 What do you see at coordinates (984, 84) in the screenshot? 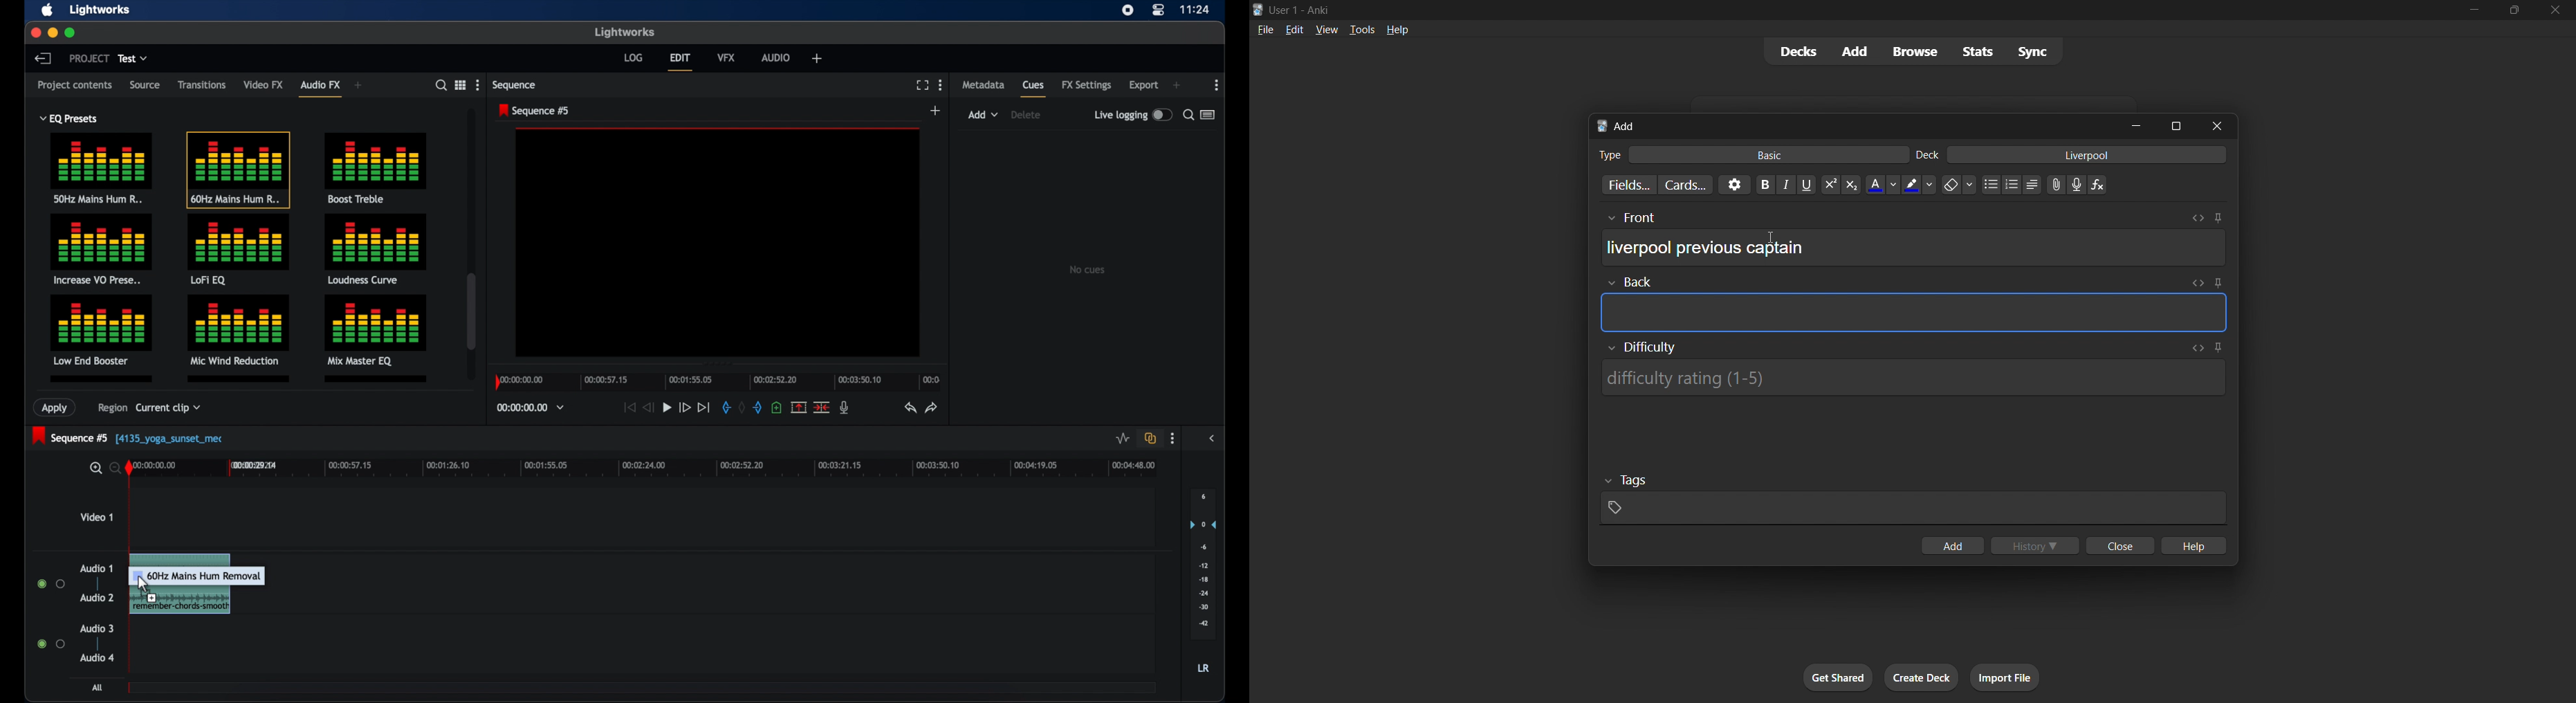
I see `metadata` at bounding box center [984, 84].